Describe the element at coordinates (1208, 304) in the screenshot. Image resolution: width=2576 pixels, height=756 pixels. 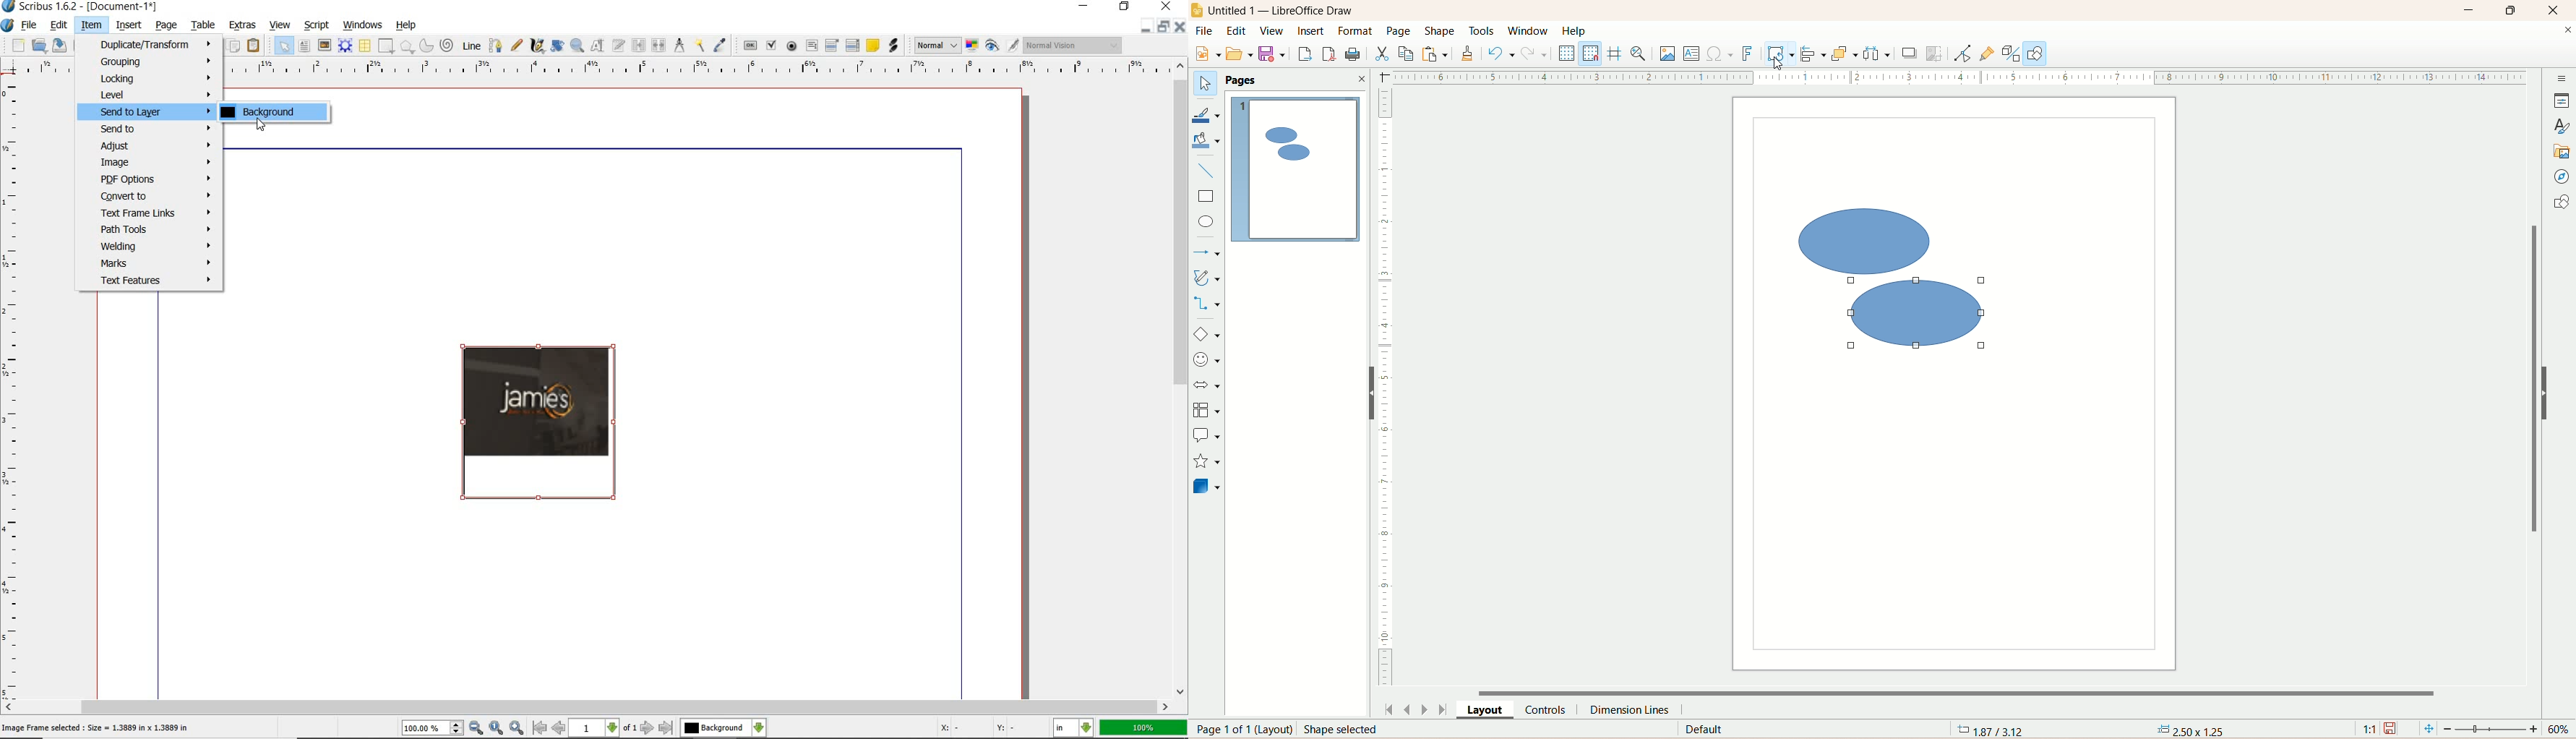
I see `connectors` at that location.